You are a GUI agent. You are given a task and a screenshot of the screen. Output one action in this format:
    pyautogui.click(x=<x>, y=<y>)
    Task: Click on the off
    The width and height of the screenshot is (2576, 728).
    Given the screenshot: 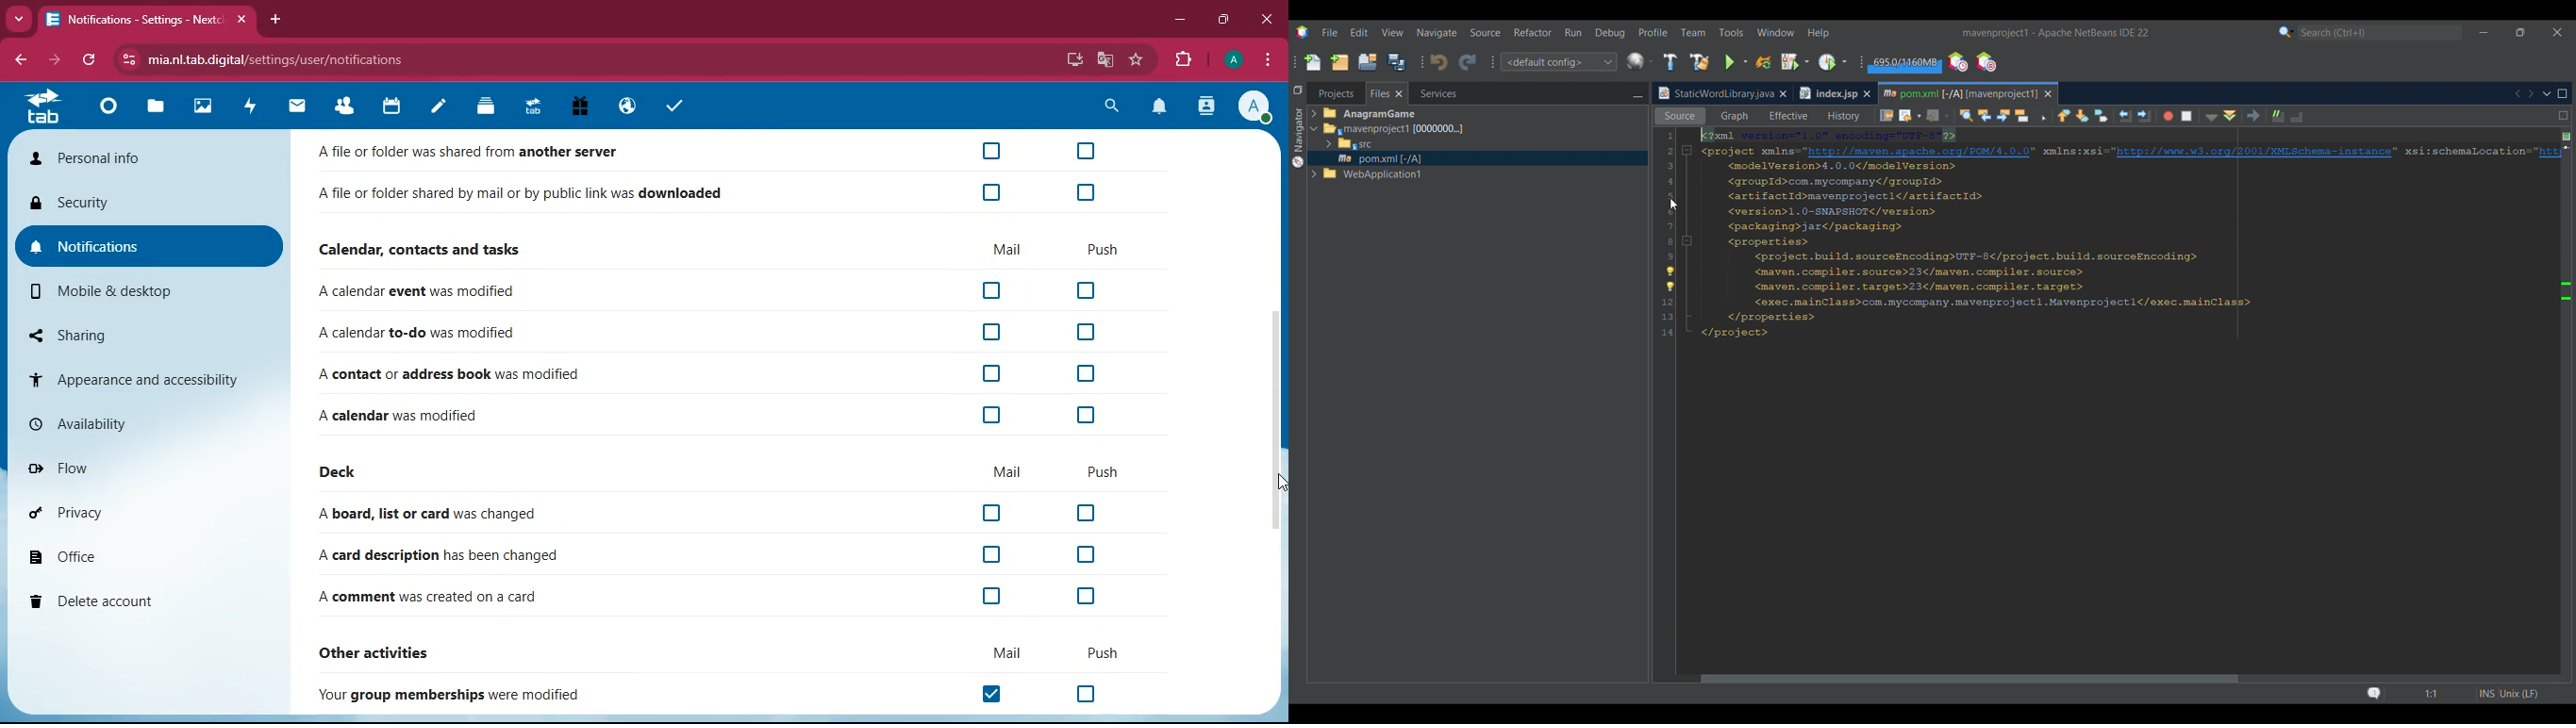 What is the action you would take?
    pyautogui.click(x=989, y=415)
    